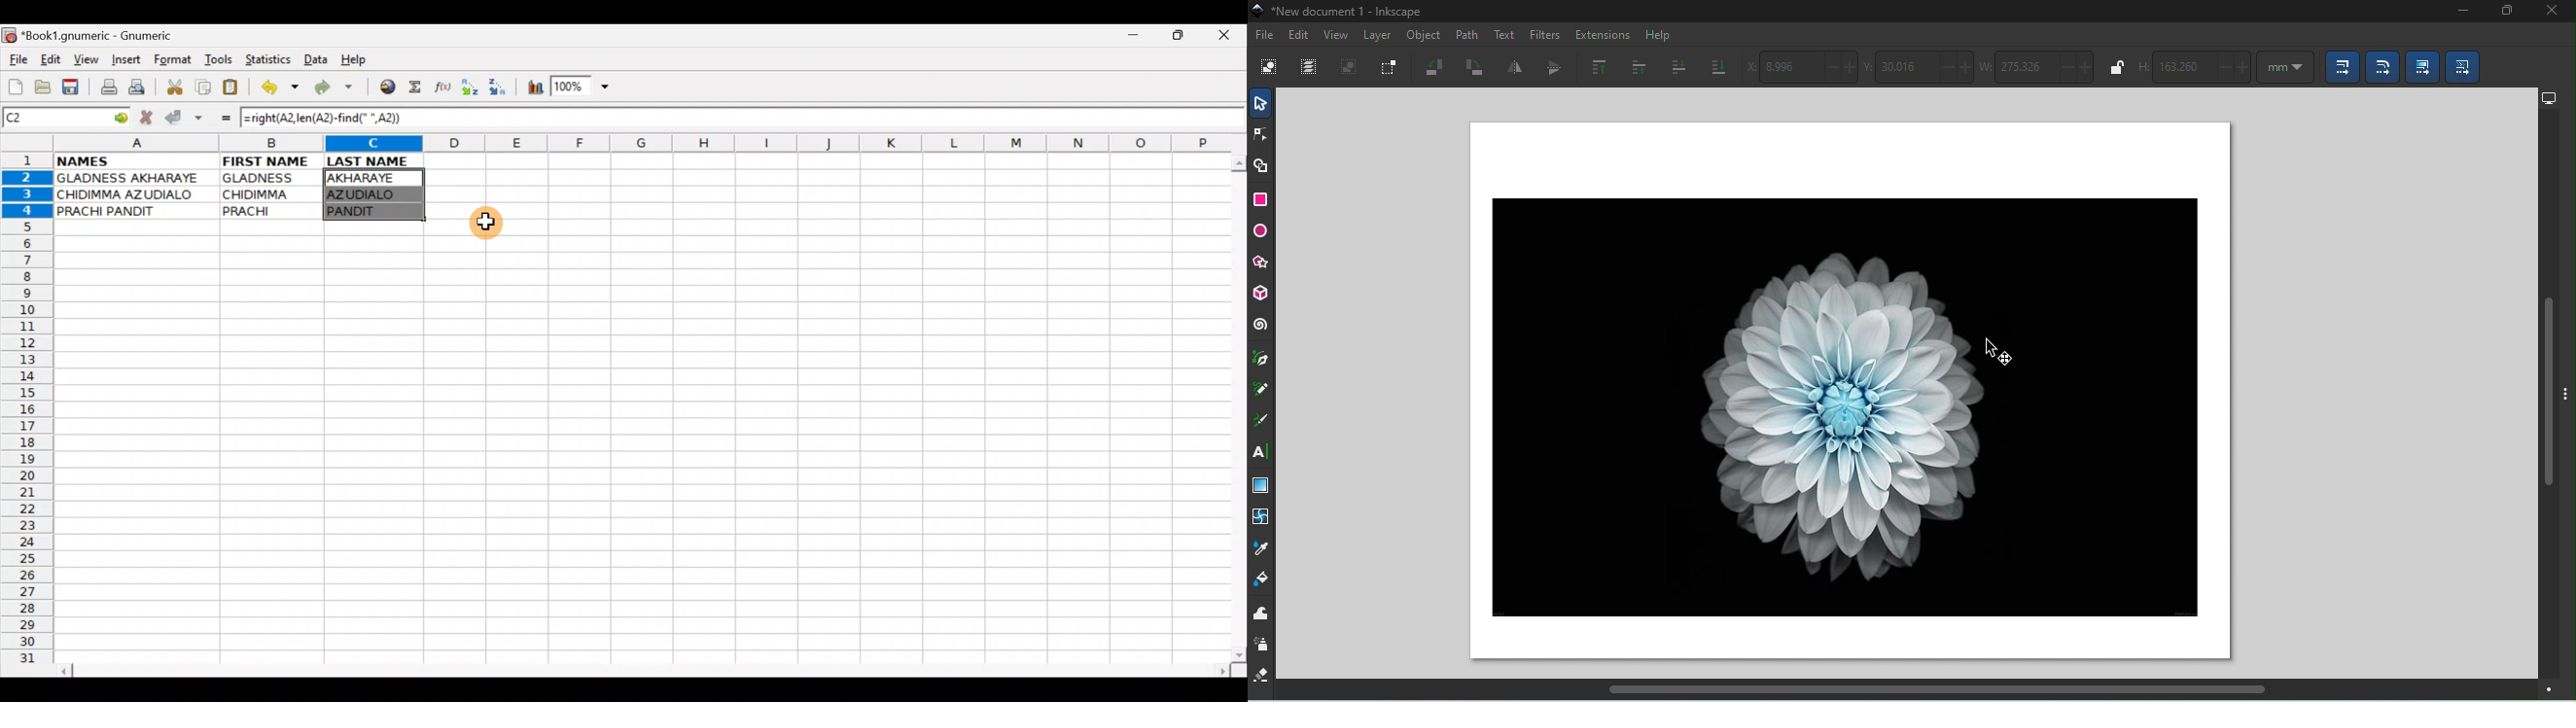 The image size is (2576, 728). Describe the element at coordinates (2040, 68) in the screenshot. I see `Width of the selection` at that location.